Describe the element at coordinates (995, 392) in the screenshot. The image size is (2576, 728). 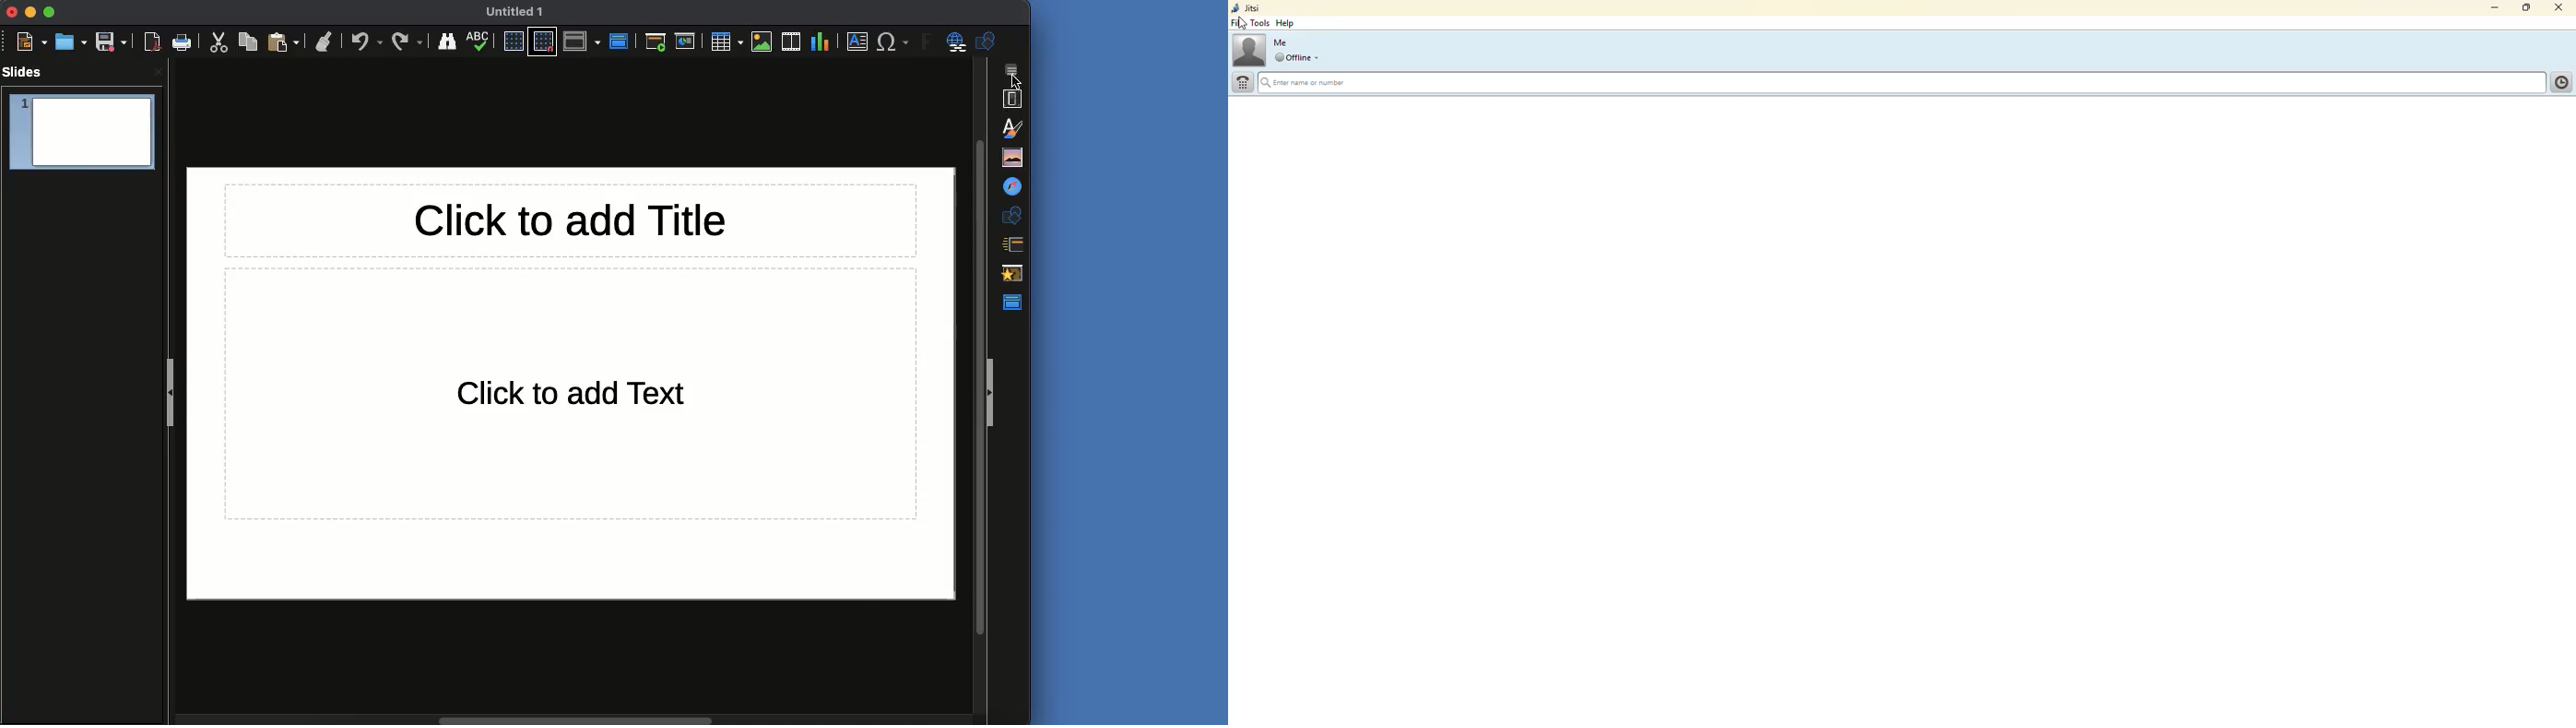
I see `Collapse` at that location.